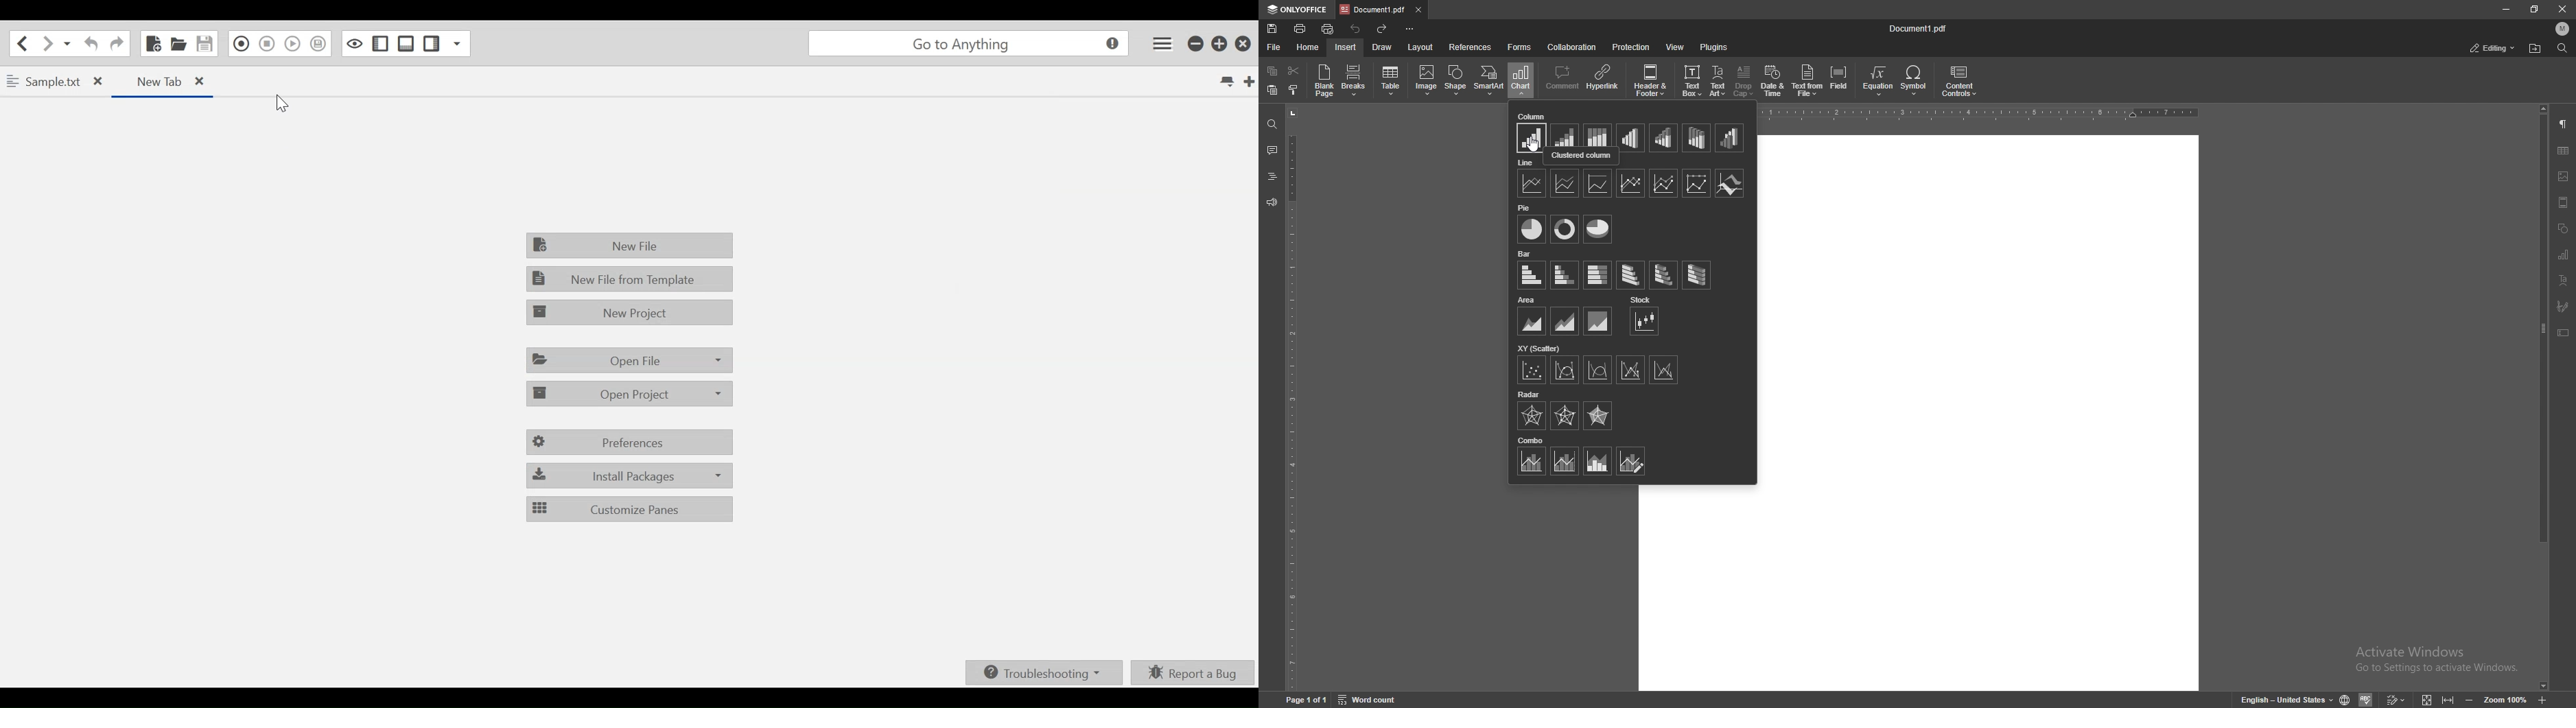  I want to click on area , so click(1527, 300).